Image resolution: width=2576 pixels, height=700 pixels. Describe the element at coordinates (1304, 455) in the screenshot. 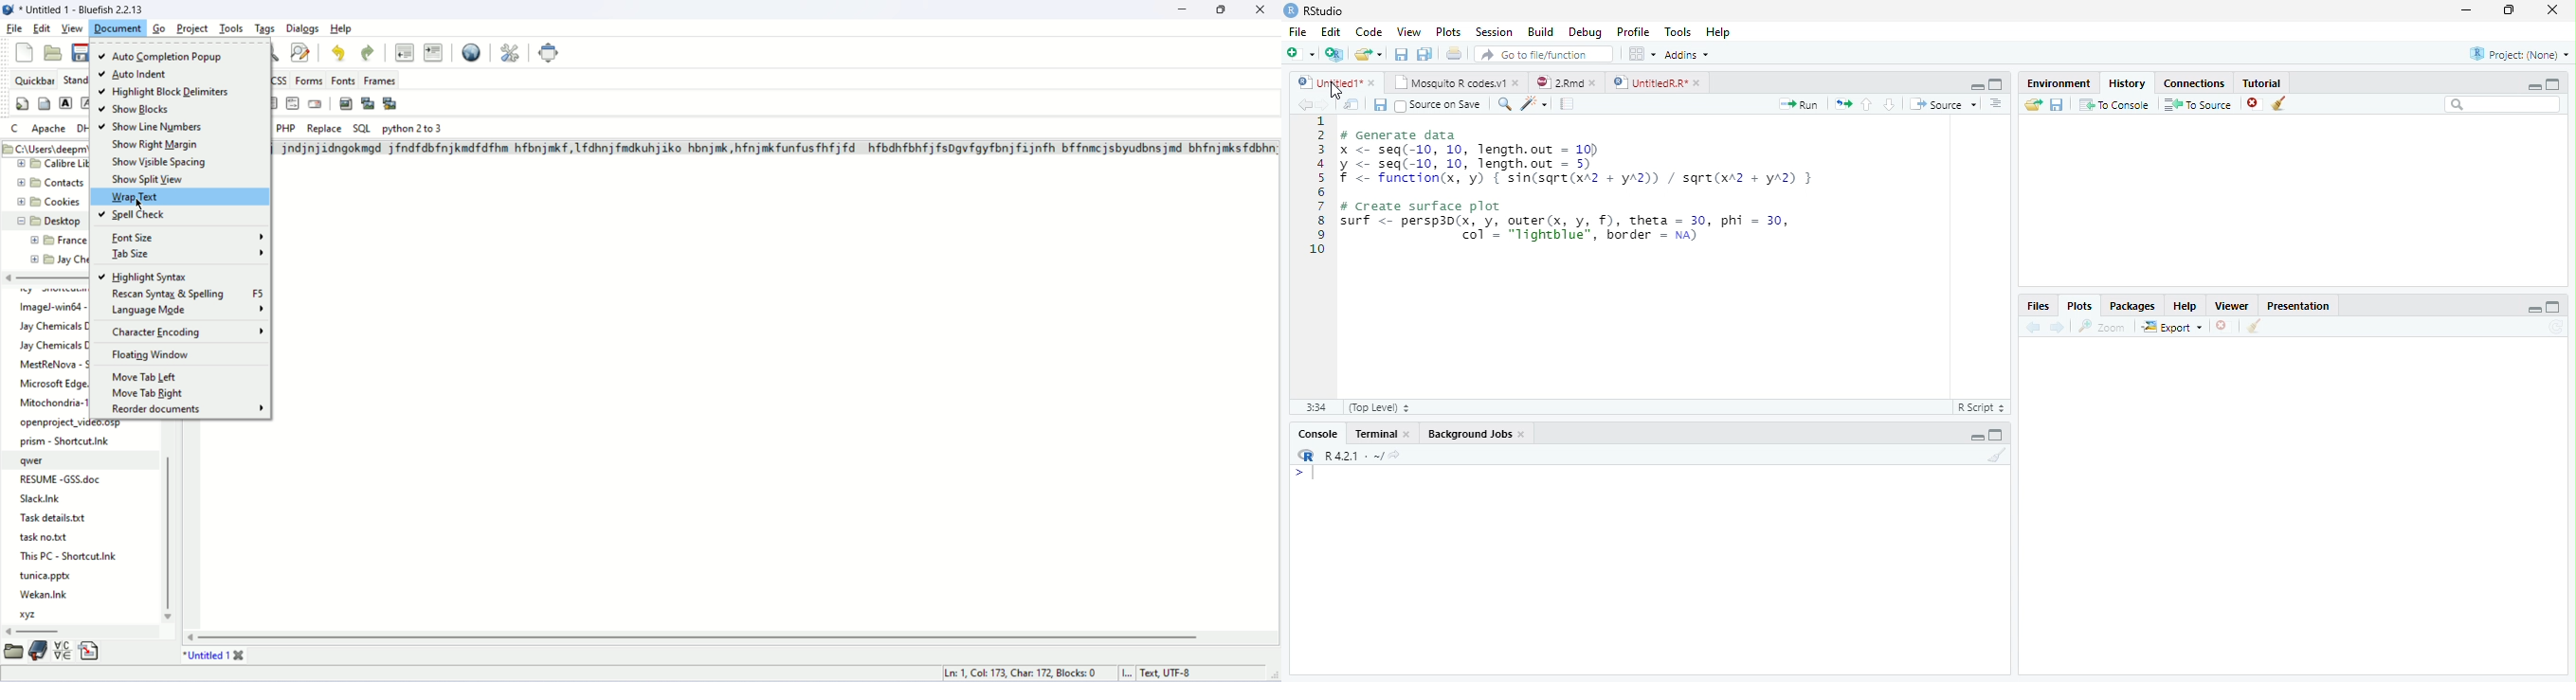

I see `R` at that location.